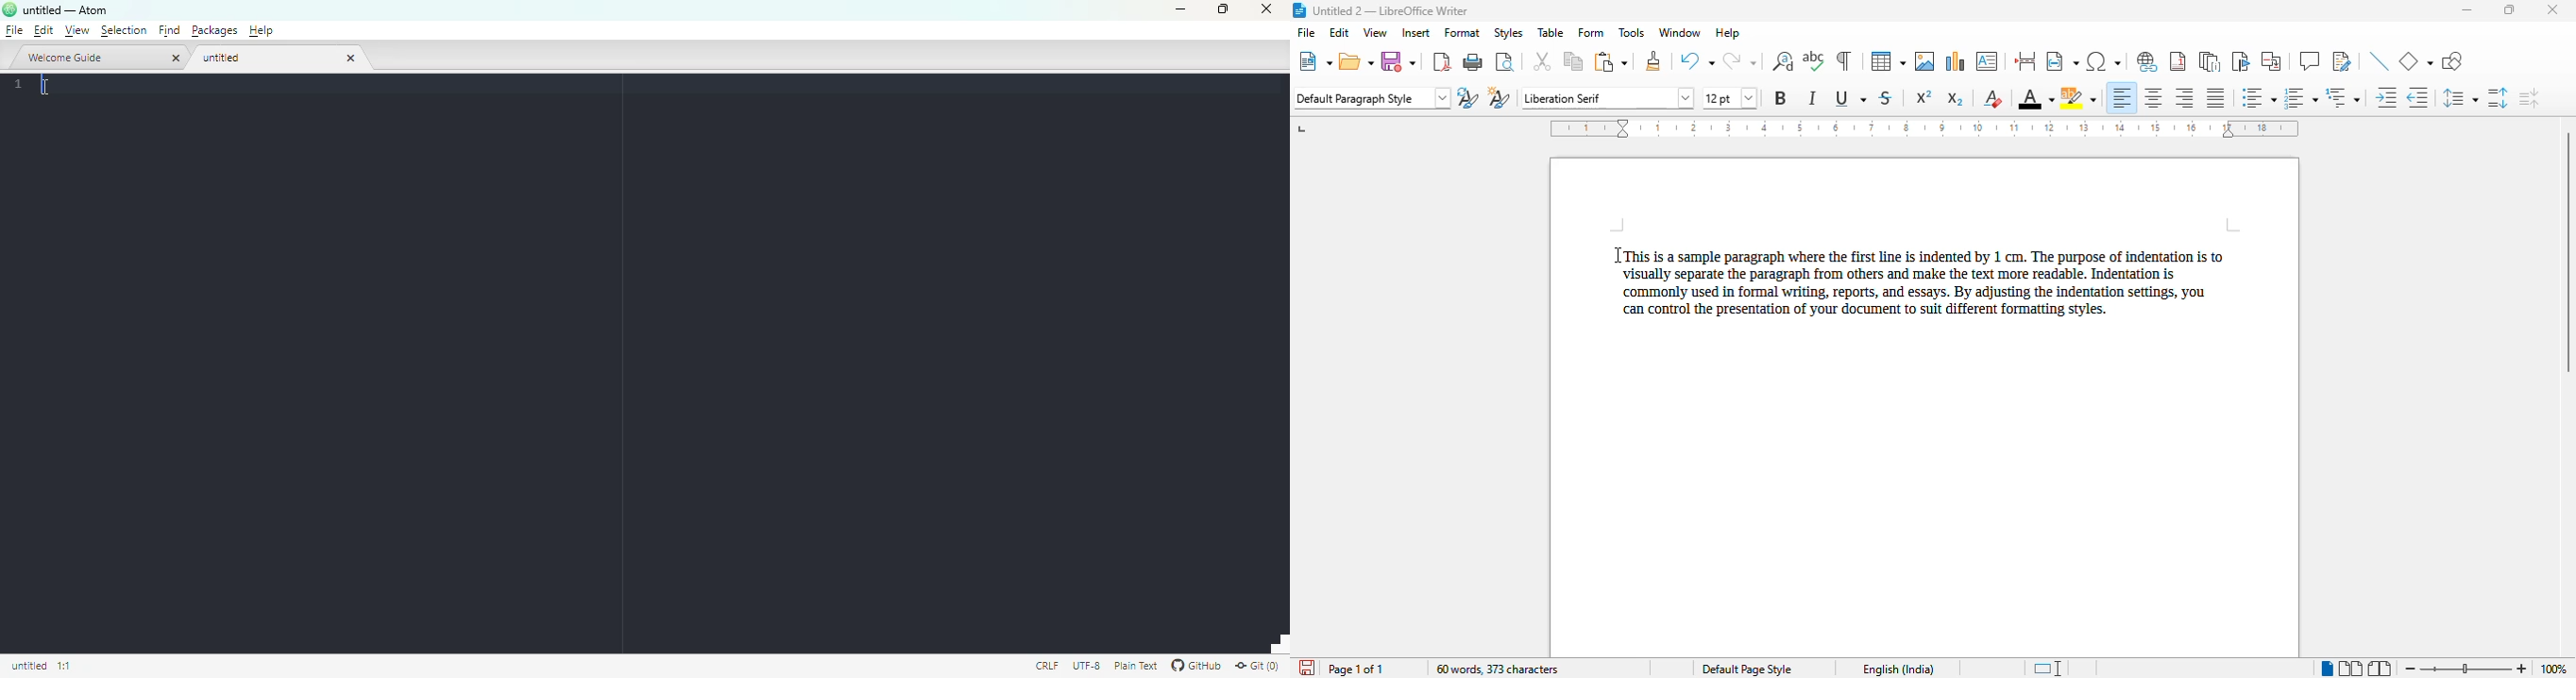  What do you see at coordinates (2498, 98) in the screenshot?
I see `increase paragraph spacing` at bounding box center [2498, 98].